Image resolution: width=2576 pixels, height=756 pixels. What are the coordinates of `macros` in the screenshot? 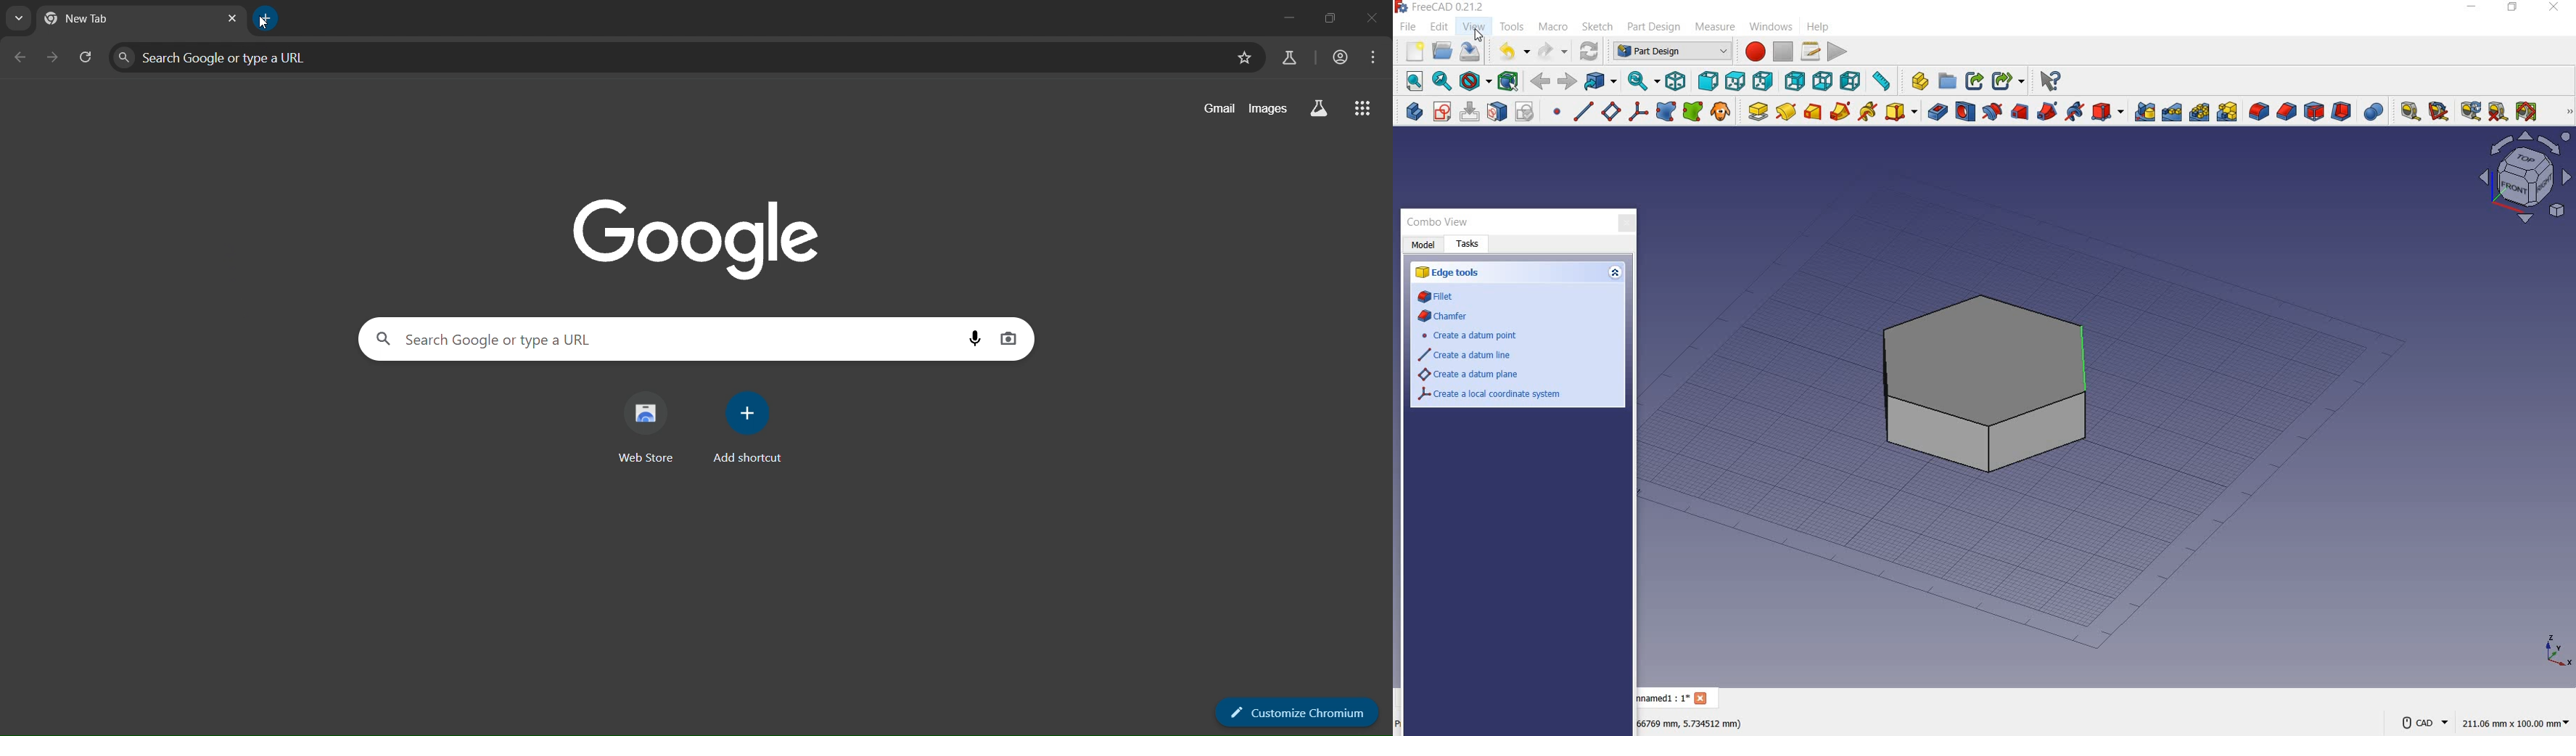 It's located at (1810, 51).